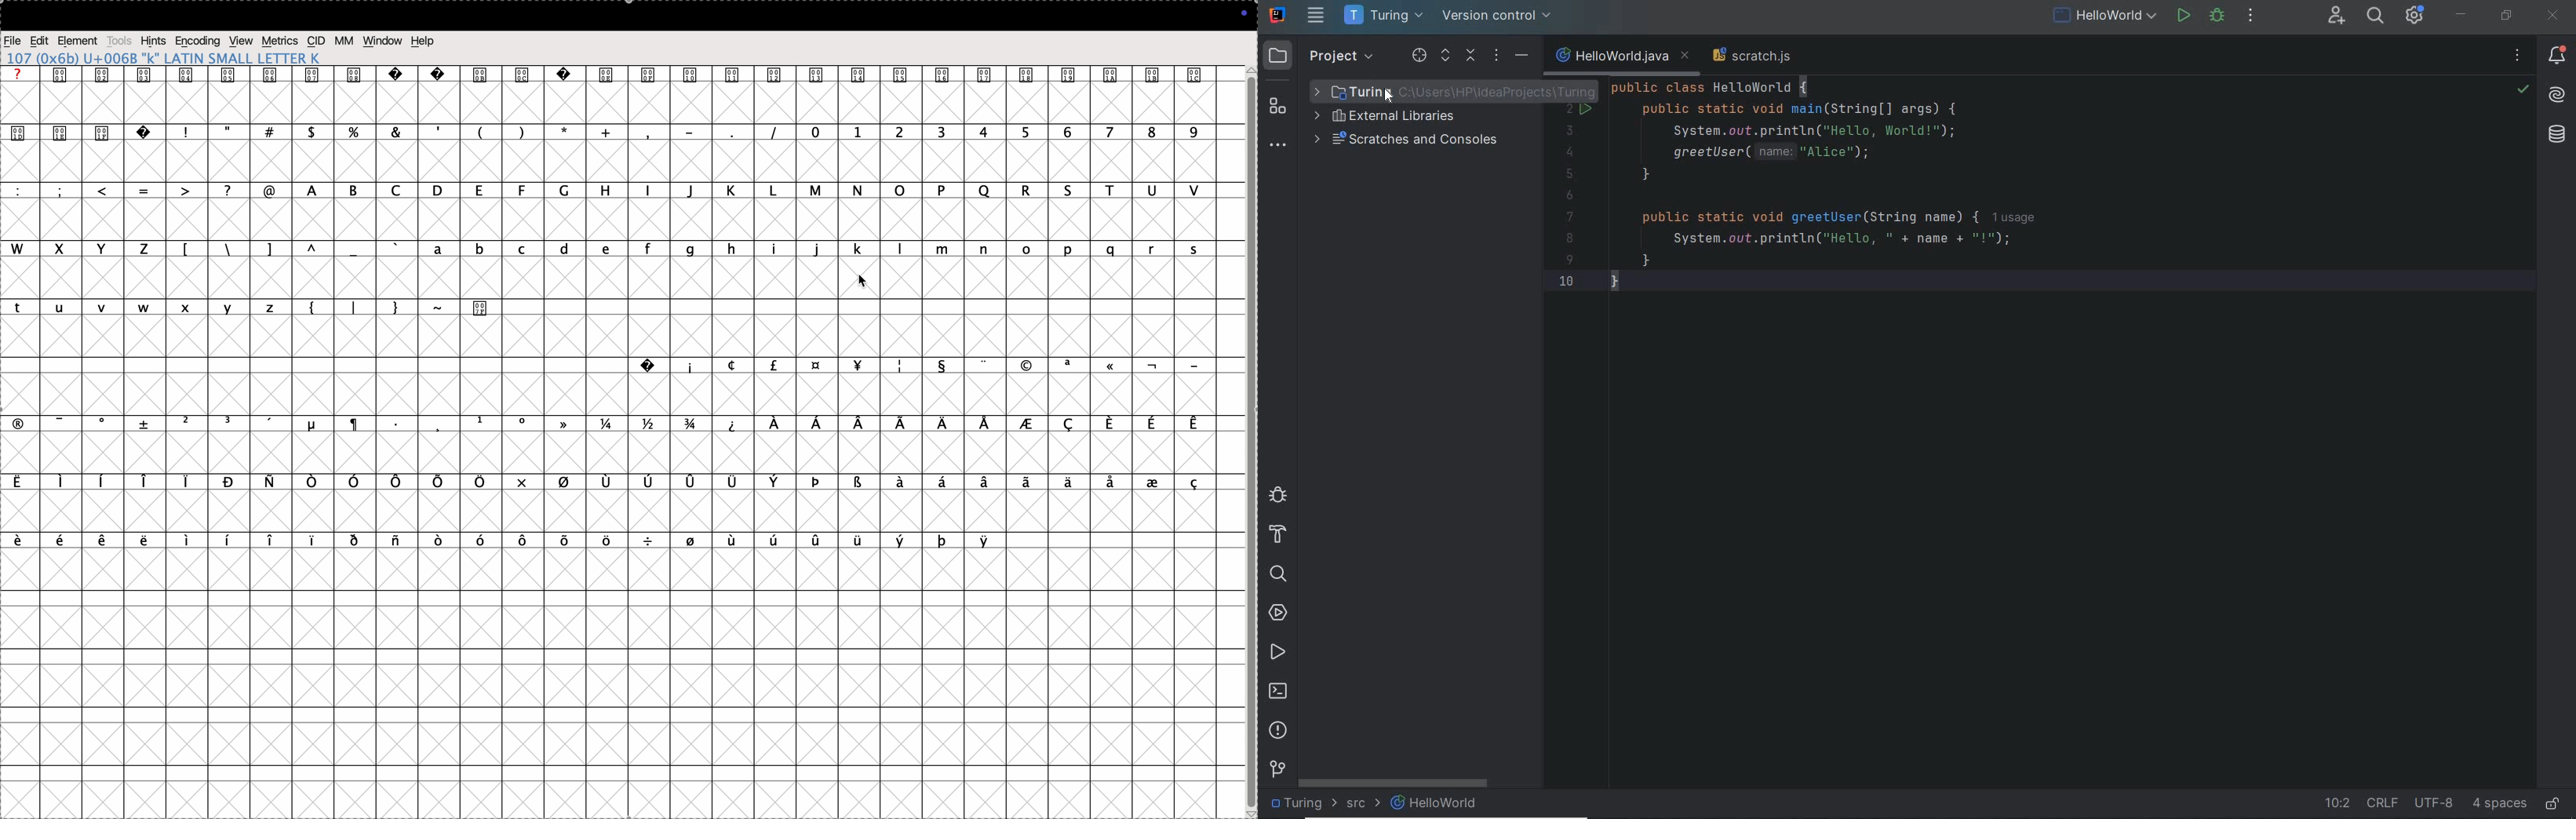  I want to click on &, so click(315, 132).